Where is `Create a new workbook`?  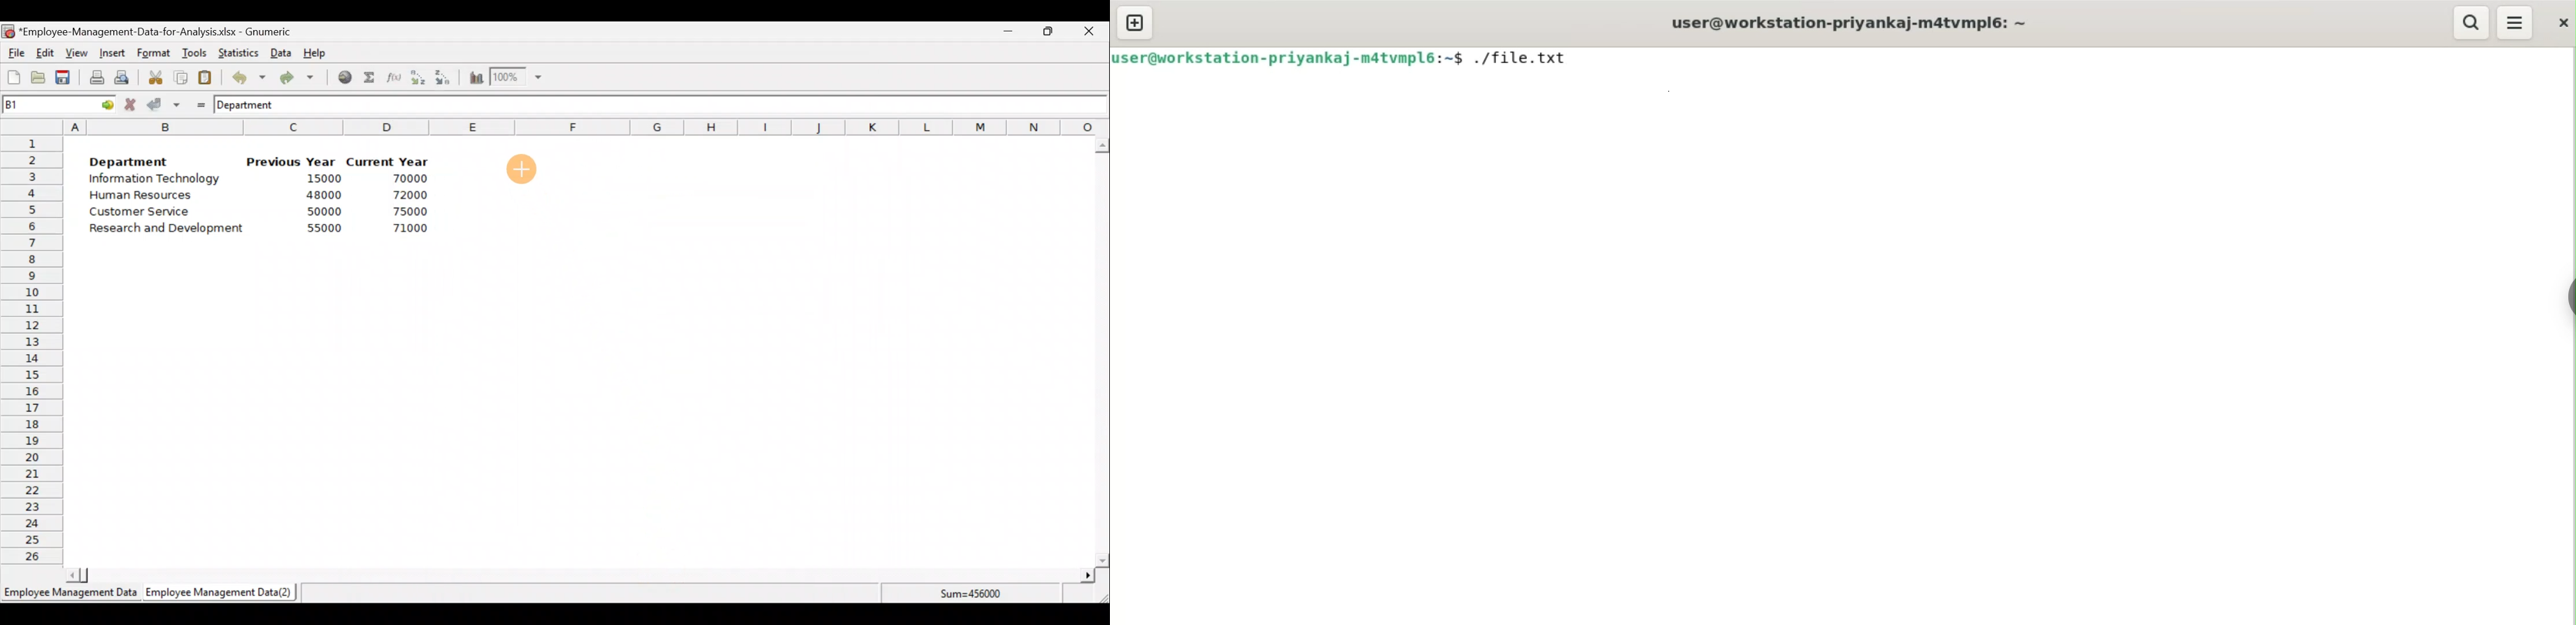
Create a new workbook is located at coordinates (14, 77).